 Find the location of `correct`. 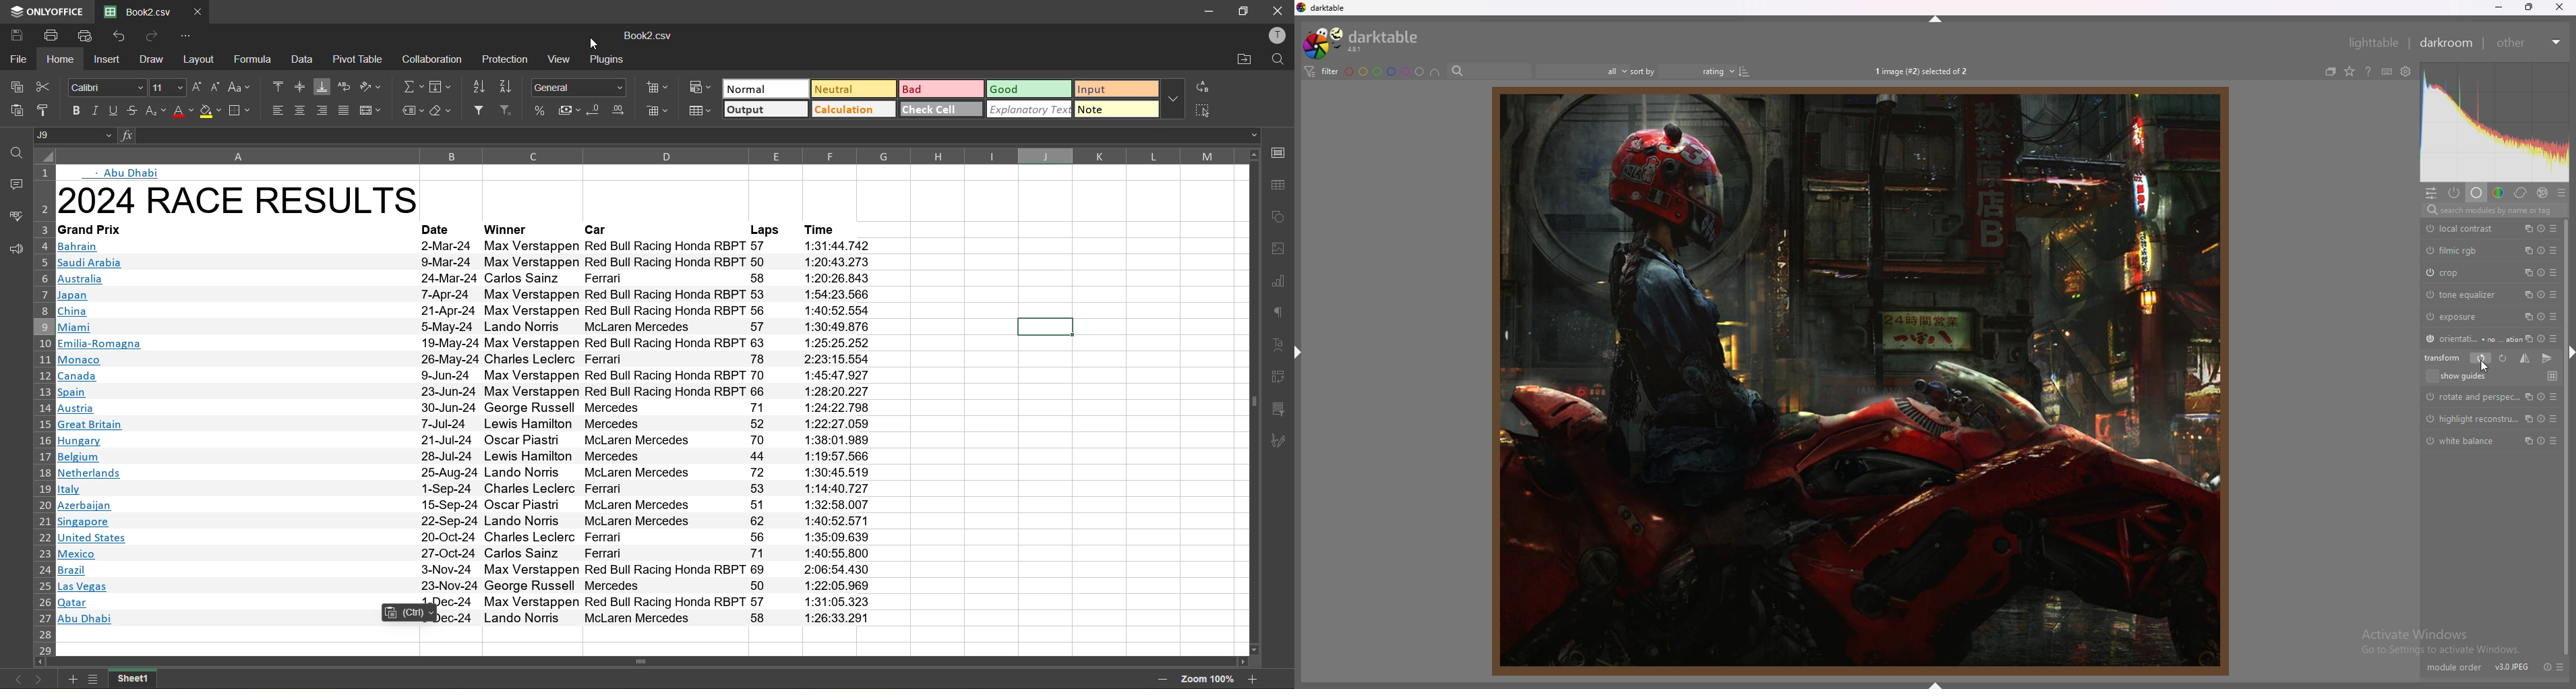

correct is located at coordinates (2521, 194).